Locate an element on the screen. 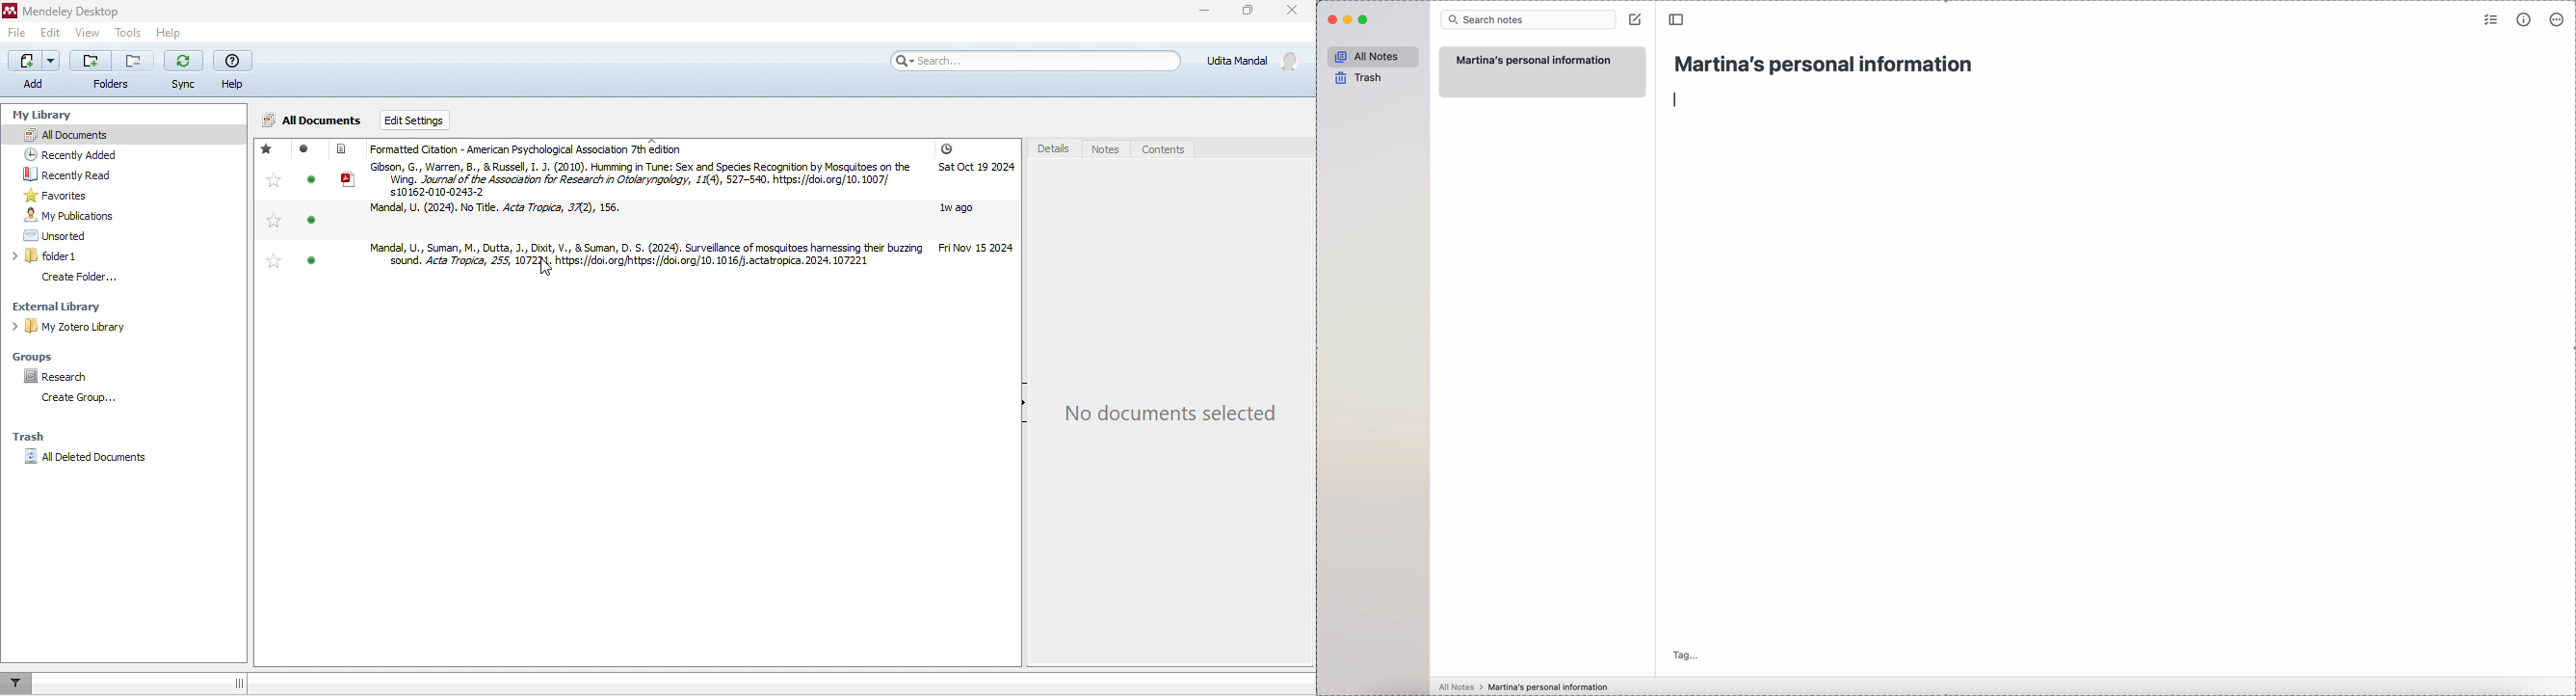 This screenshot has height=700, width=2576. sync is located at coordinates (184, 72).